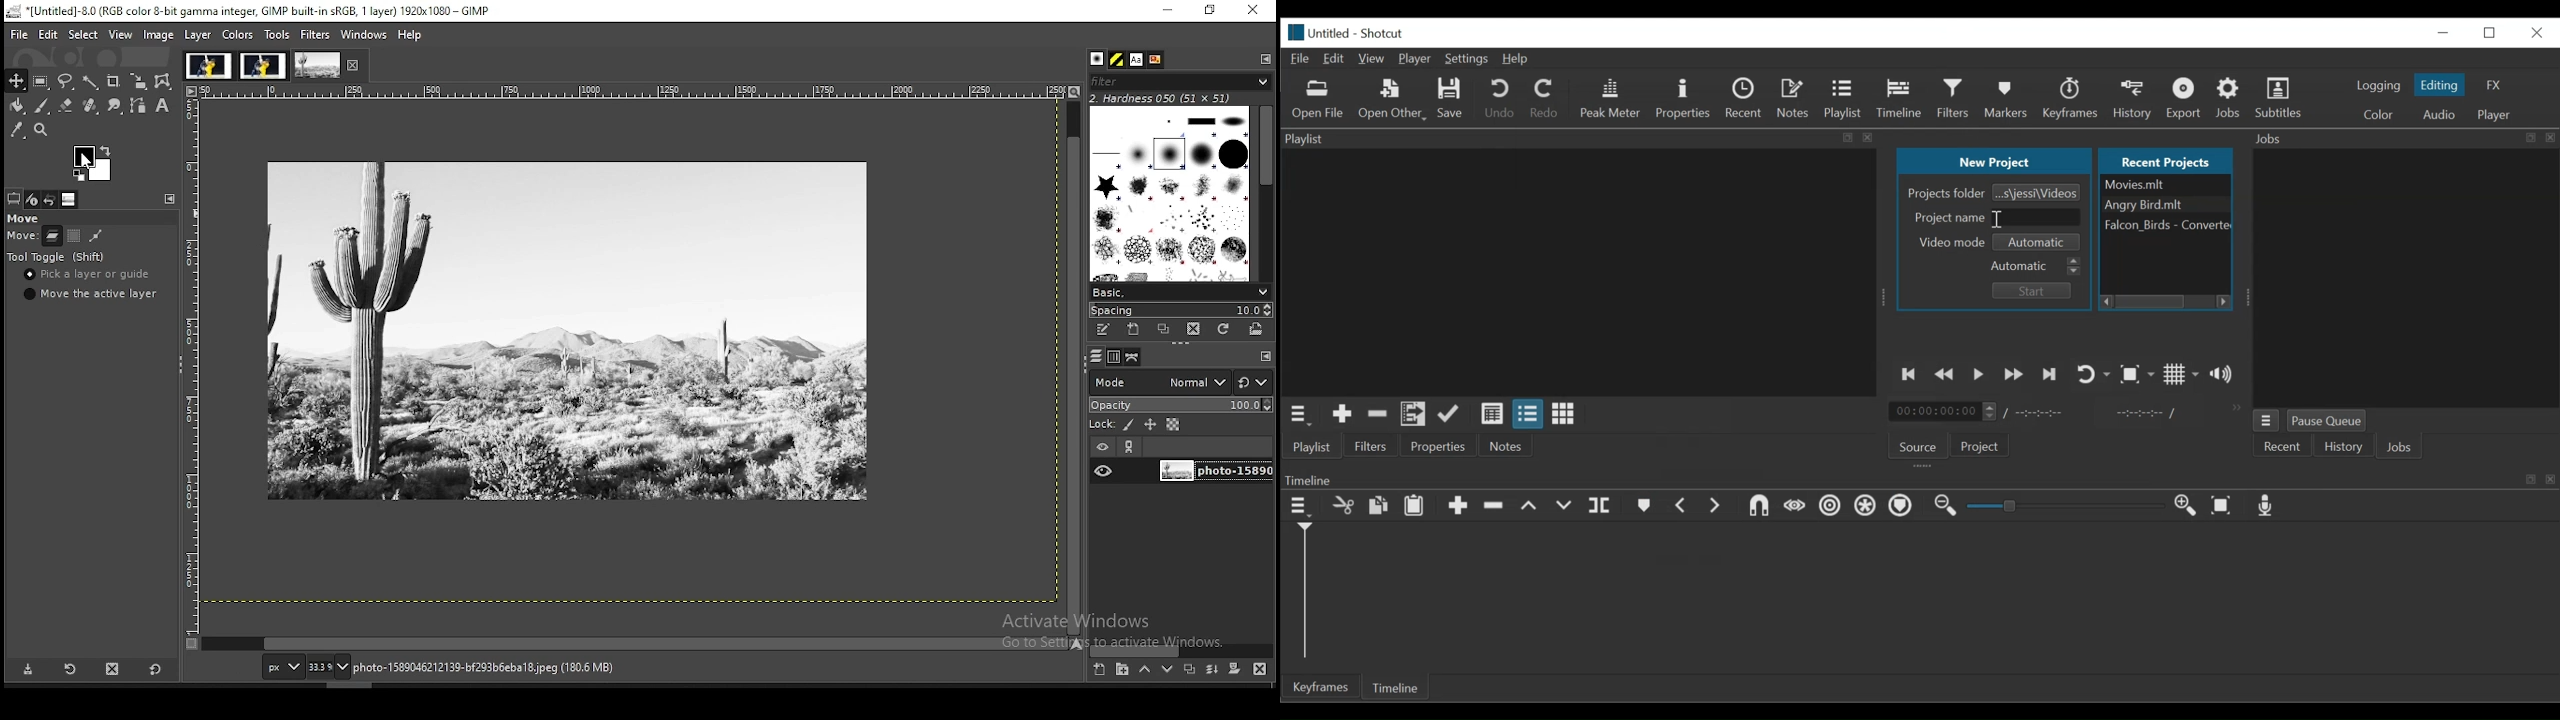  What do you see at coordinates (1643, 505) in the screenshot?
I see `Markers` at bounding box center [1643, 505].